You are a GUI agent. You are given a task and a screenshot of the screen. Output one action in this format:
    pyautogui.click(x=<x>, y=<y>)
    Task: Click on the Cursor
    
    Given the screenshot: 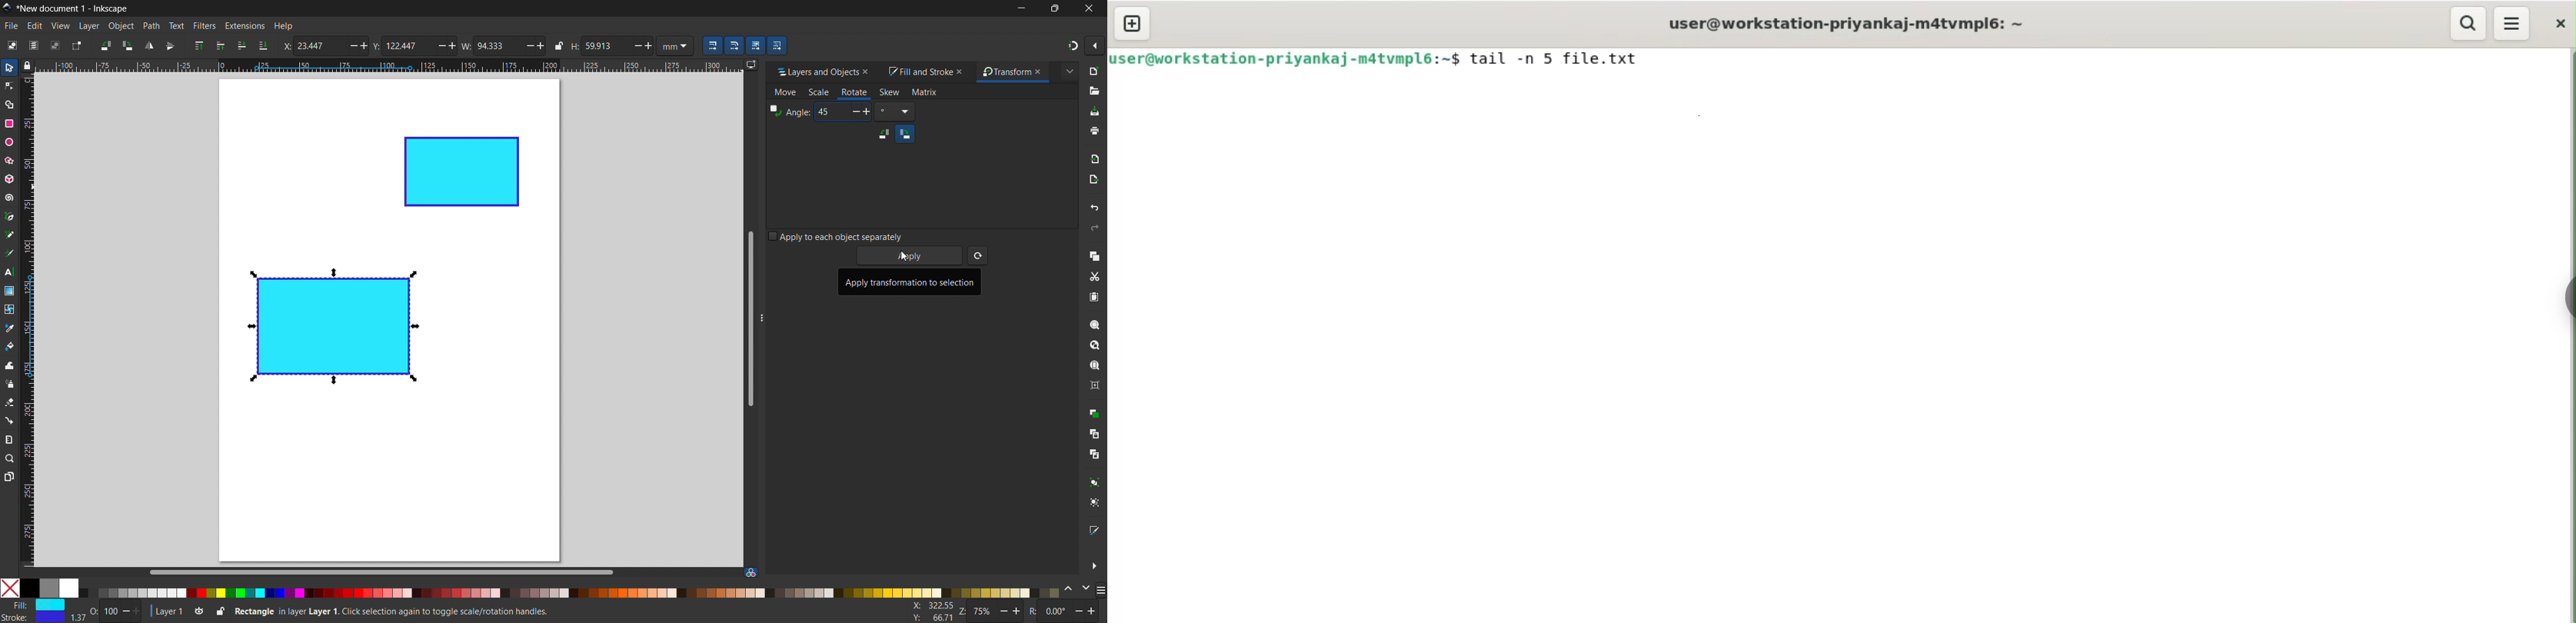 What is the action you would take?
    pyautogui.click(x=903, y=258)
    